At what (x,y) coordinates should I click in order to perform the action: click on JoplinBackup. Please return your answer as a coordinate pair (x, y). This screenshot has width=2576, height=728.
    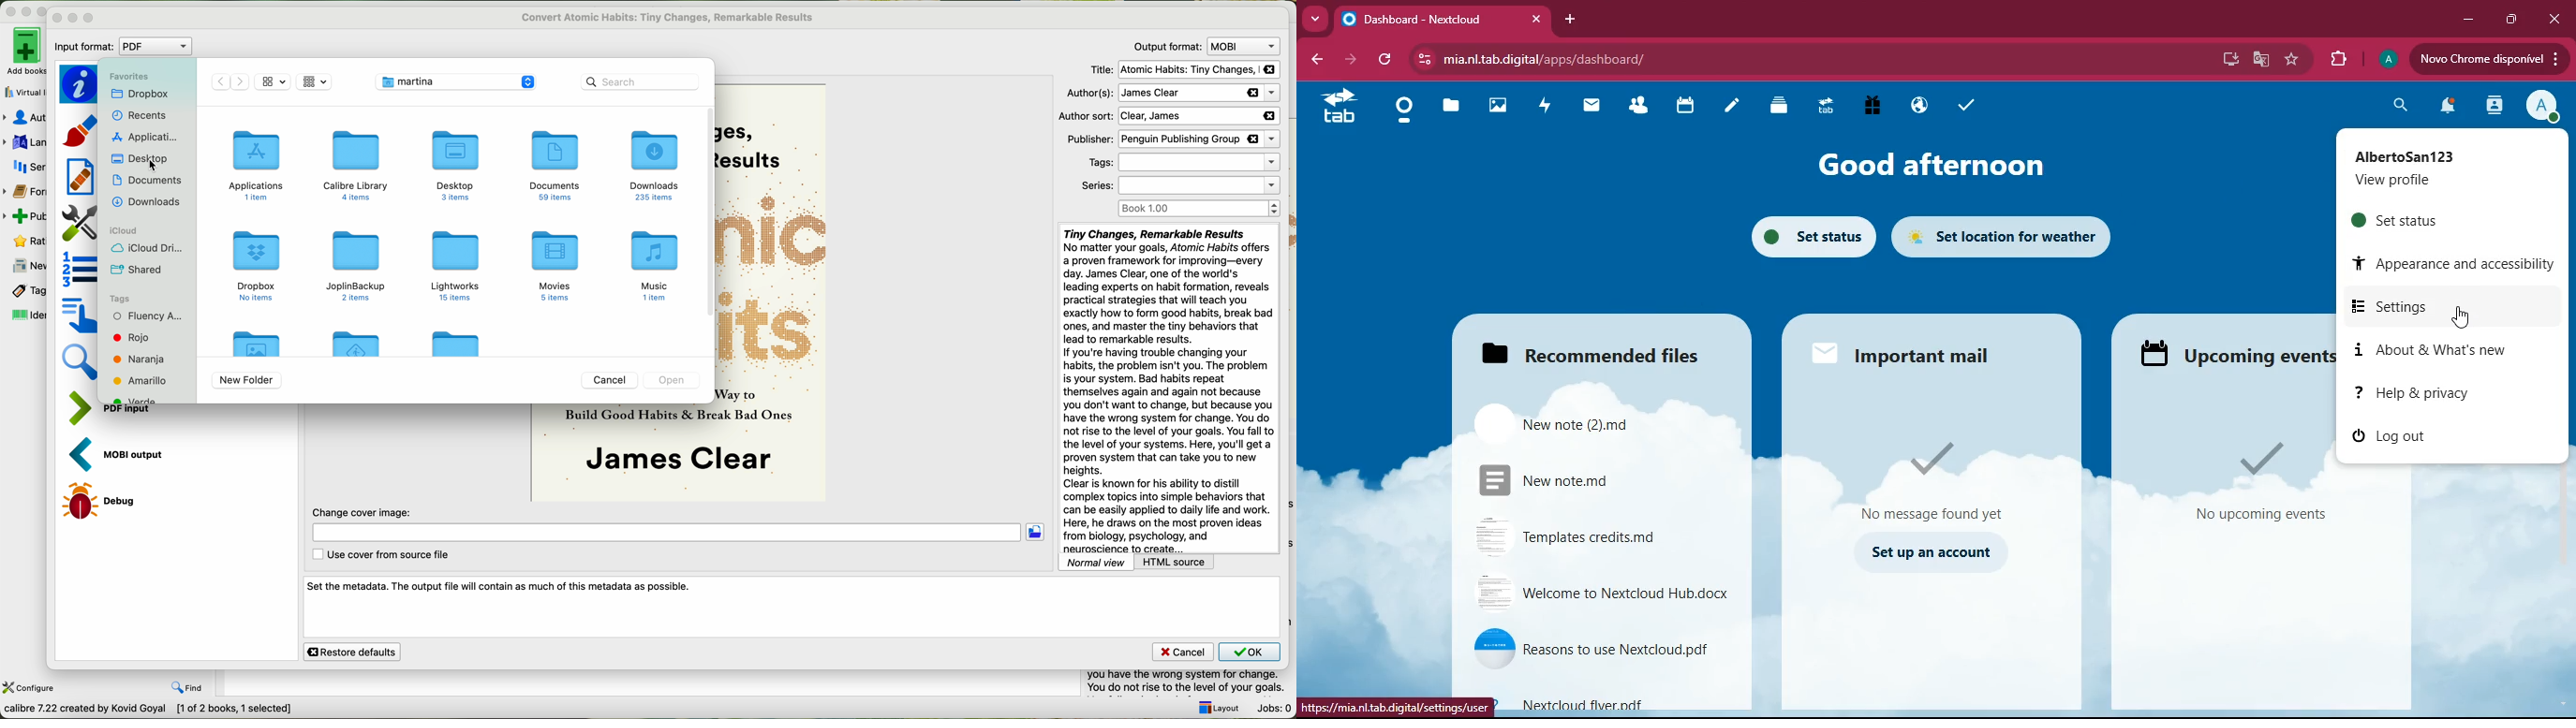
    Looking at the image, I should click on (353, 265).